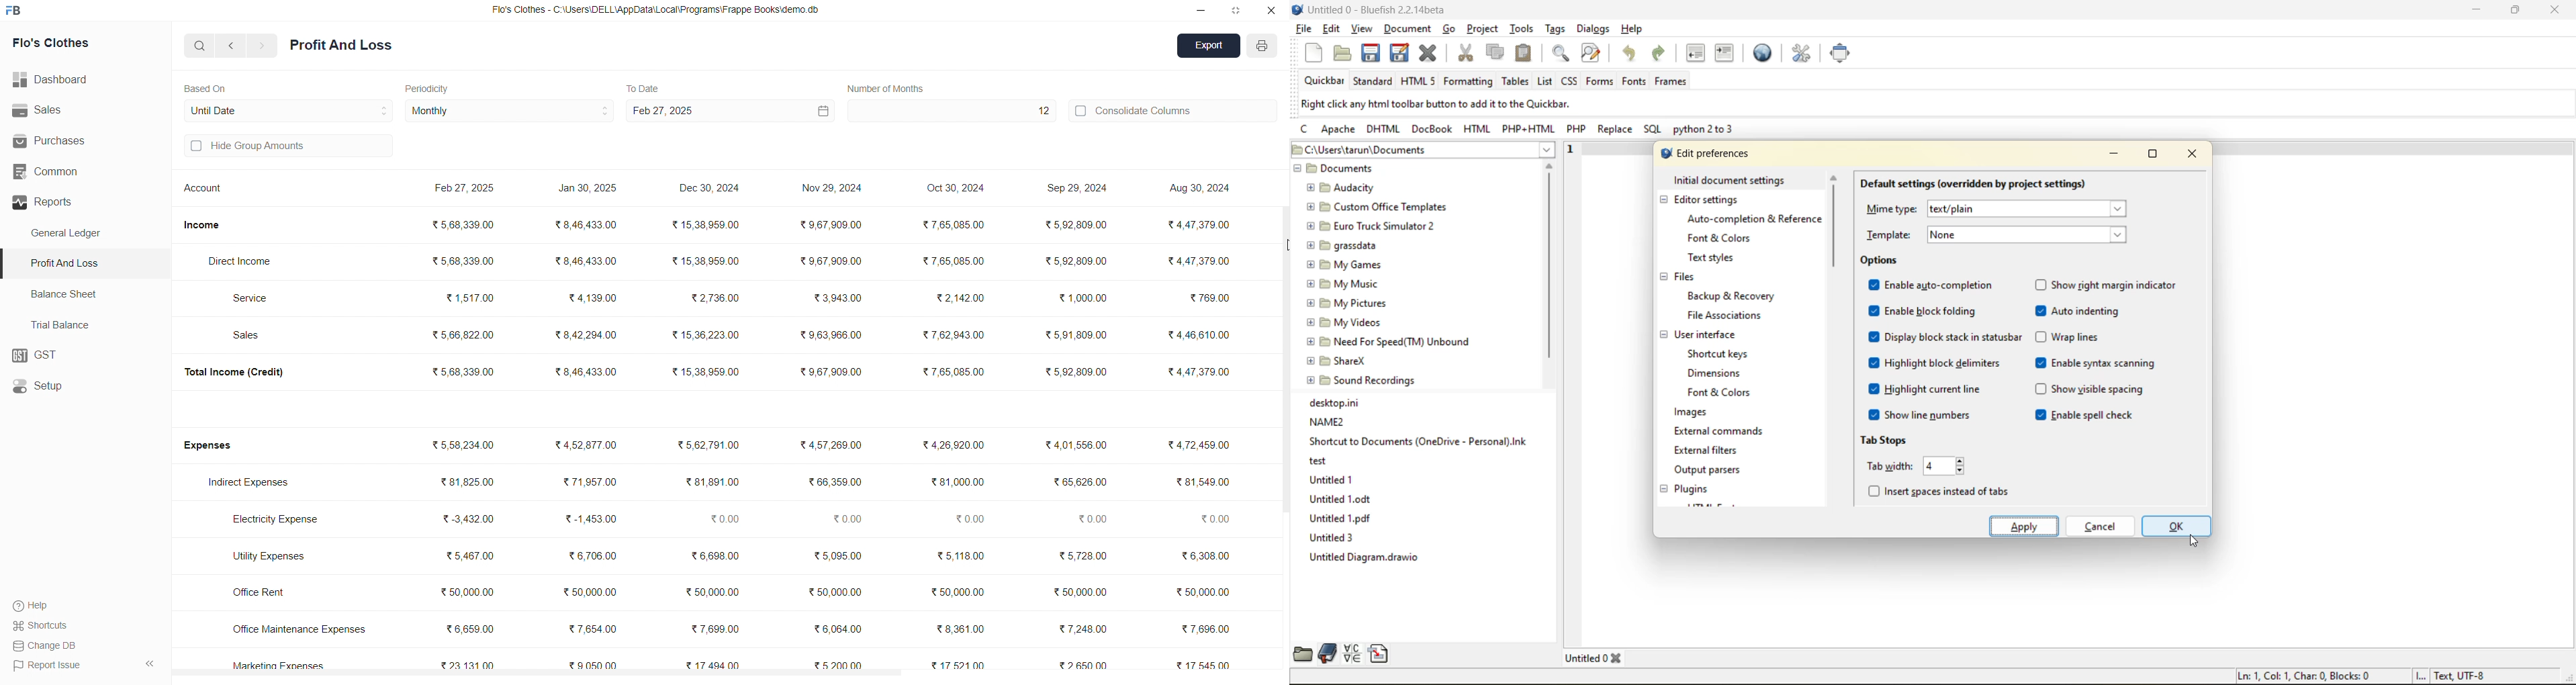 The width and height of the screenshot is (2576, 700). What do you see at coordinates (149, 664) in the screenshot?
I see `collapse sidebar` at bounding box center [149, 664].